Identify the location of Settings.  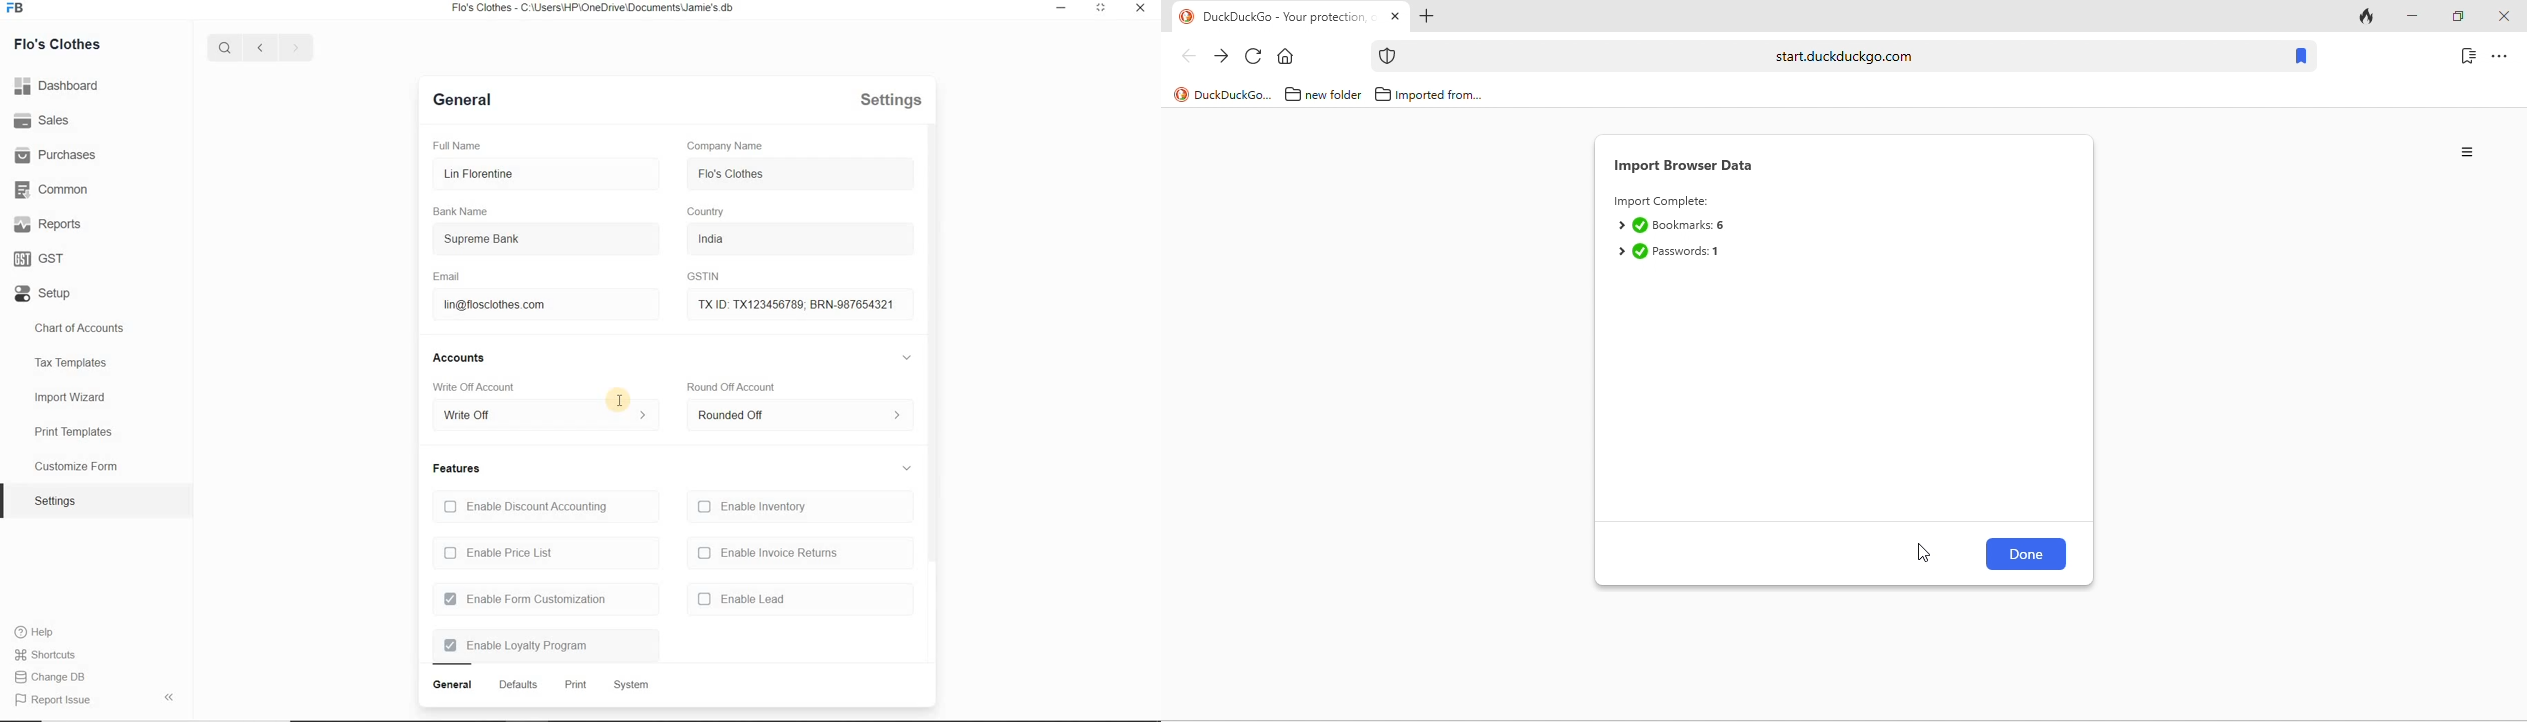
(894, 100).